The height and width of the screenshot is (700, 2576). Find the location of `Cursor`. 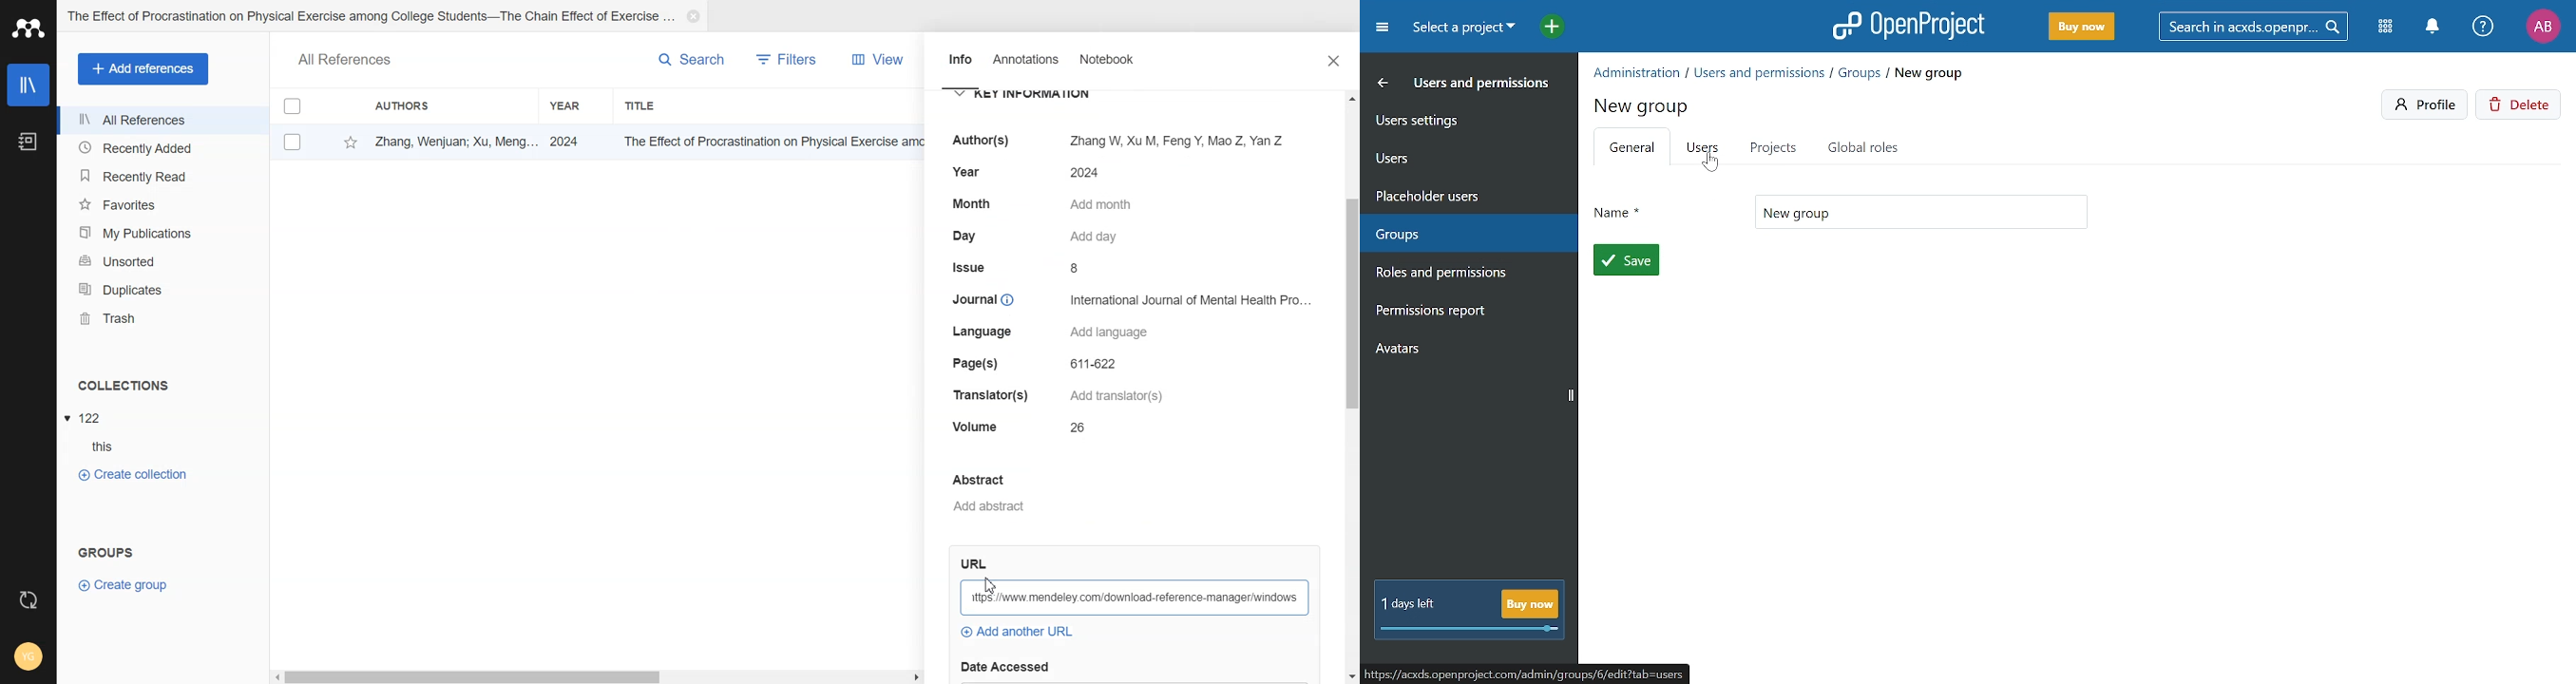

Cursor is located at coordinates (992, 586).